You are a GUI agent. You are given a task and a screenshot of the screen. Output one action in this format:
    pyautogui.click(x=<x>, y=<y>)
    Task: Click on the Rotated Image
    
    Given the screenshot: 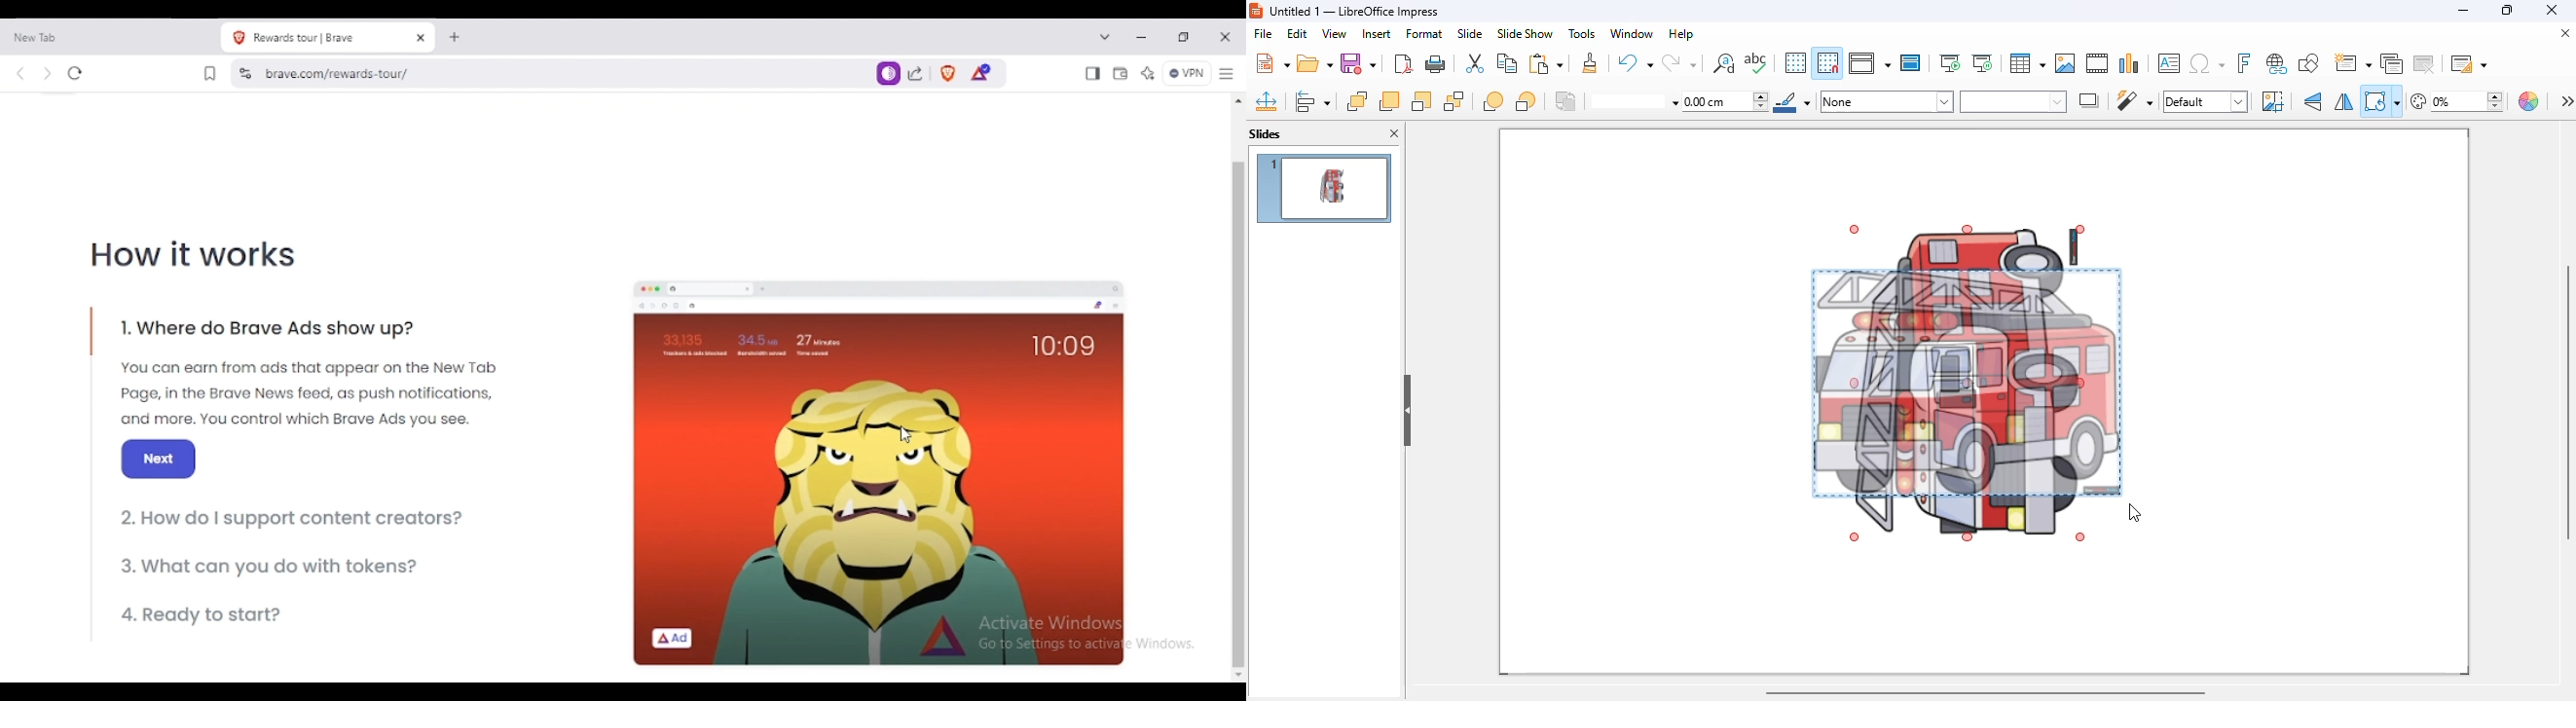 What is the action you would take?
    pyautogui.click(x=1965, y=382)
    